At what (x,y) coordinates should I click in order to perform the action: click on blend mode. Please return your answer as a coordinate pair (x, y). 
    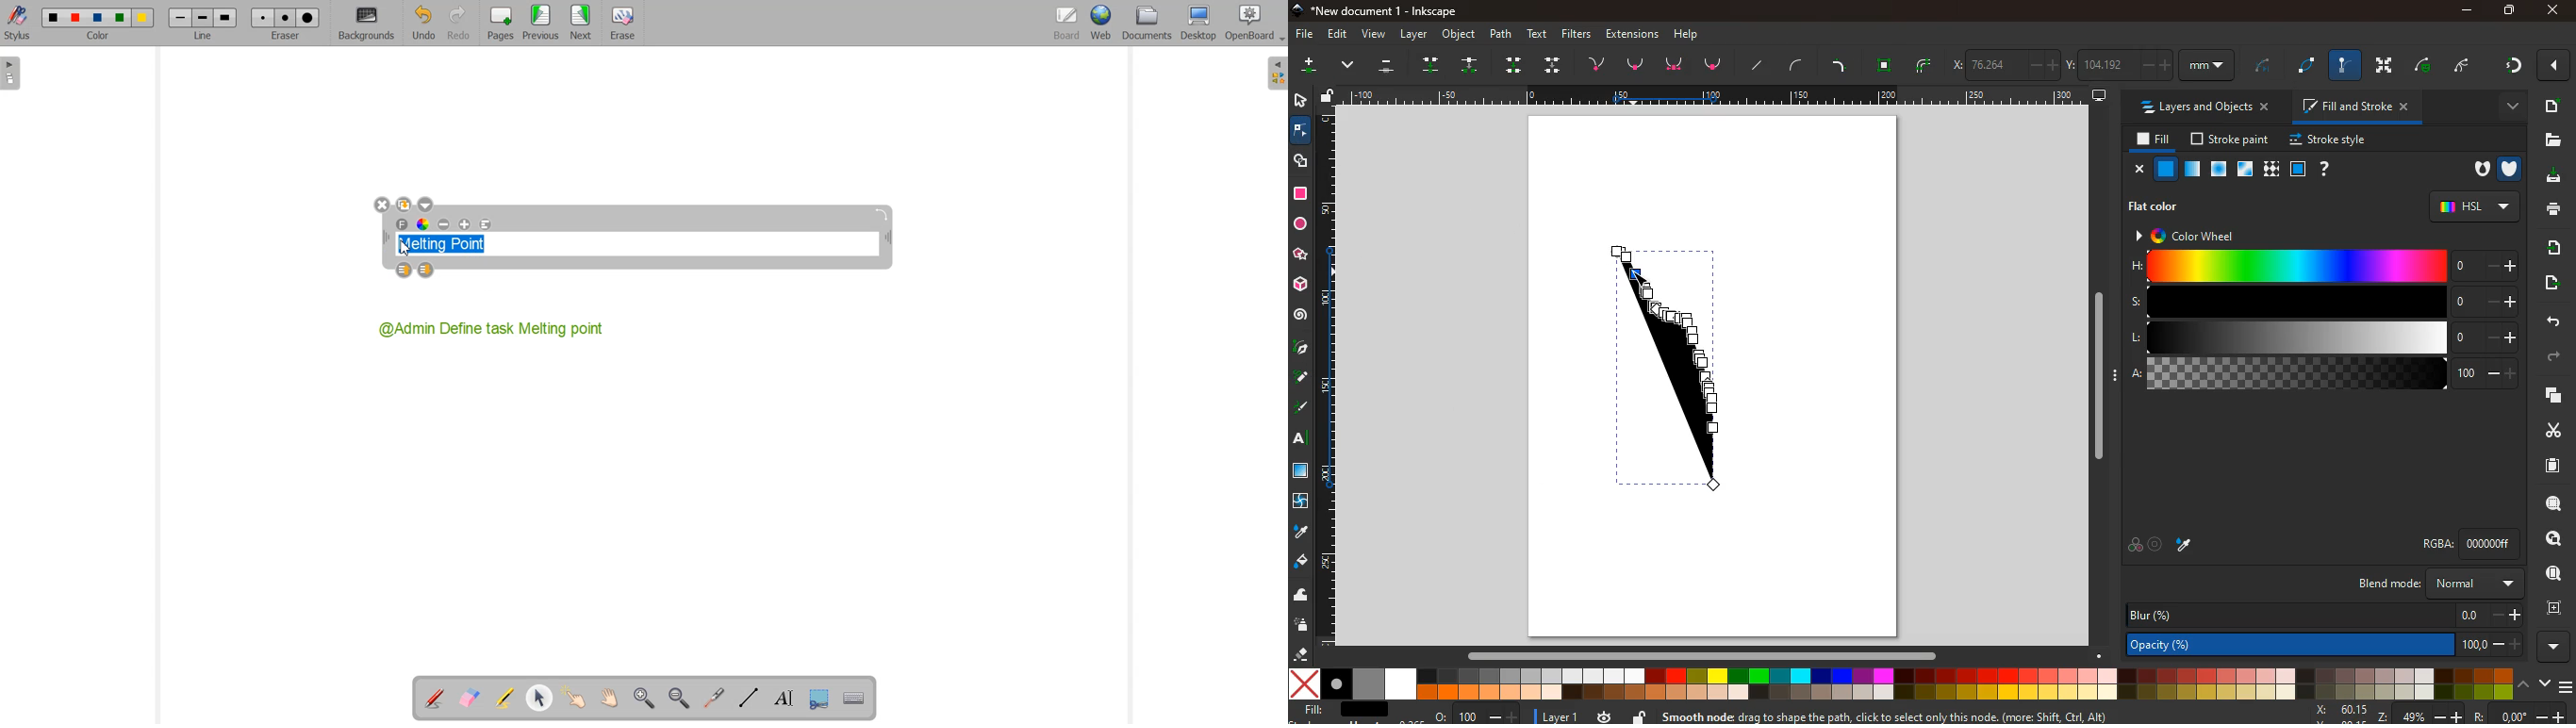
    Looking at the image, I should click on (2443, 584).